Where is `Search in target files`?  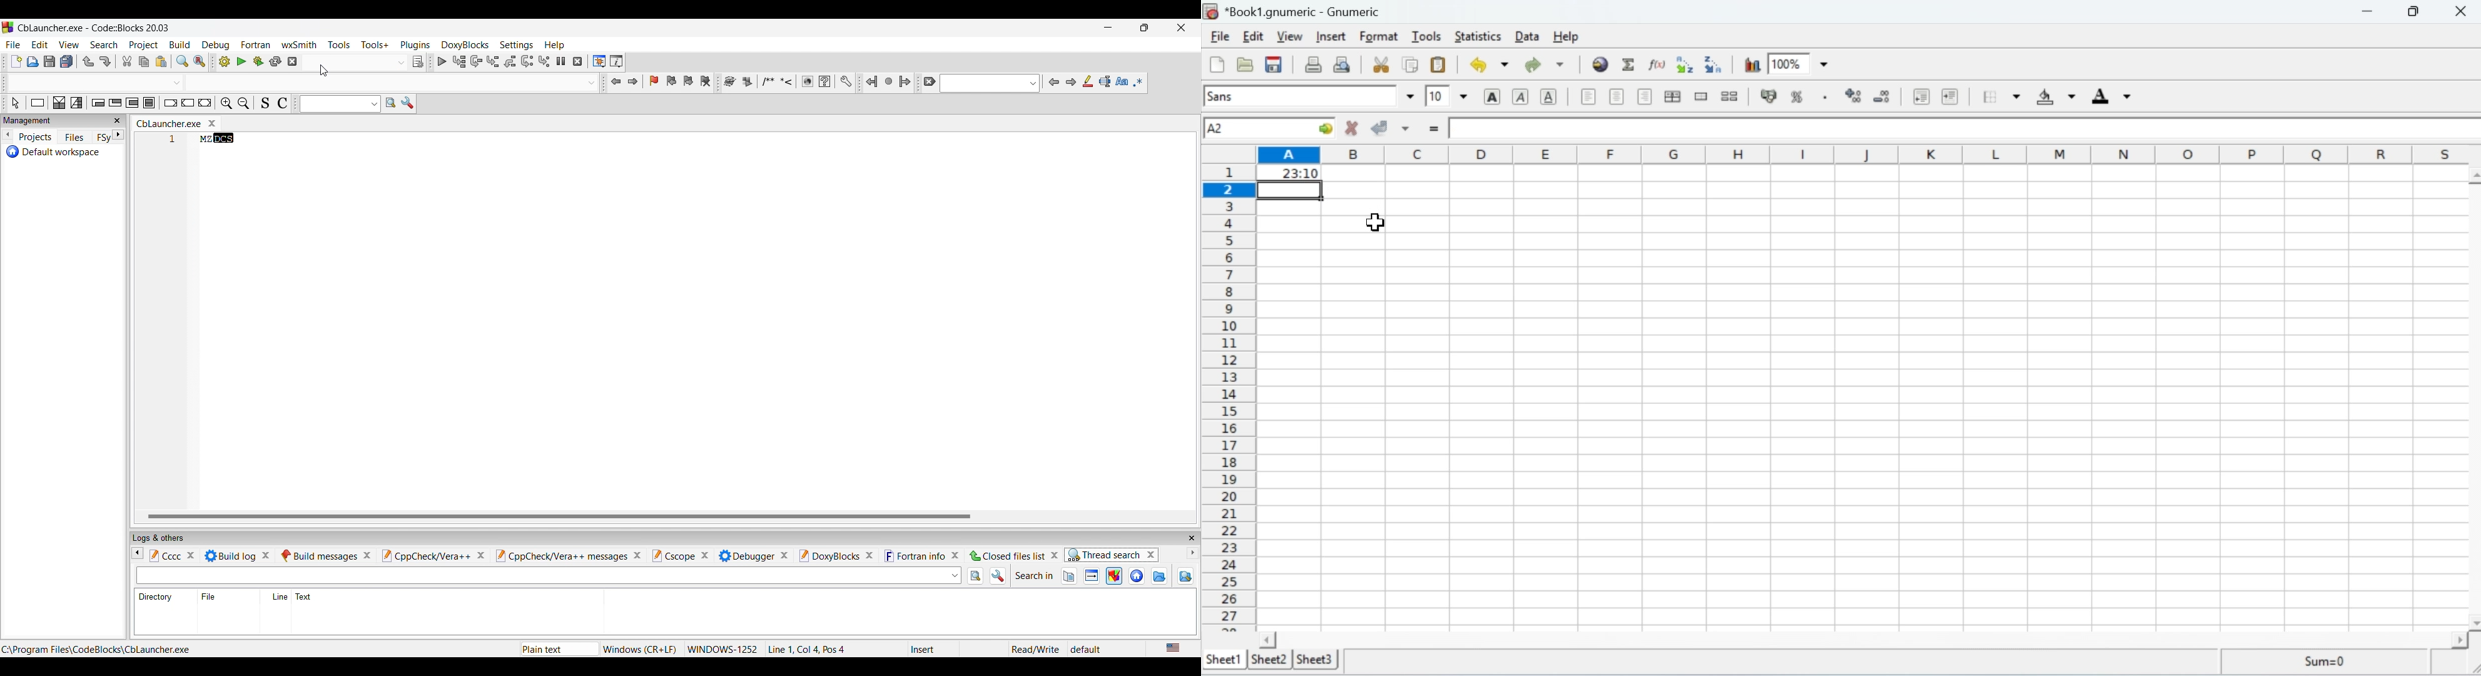 Search in target files is located at coordinates (1093, 576).